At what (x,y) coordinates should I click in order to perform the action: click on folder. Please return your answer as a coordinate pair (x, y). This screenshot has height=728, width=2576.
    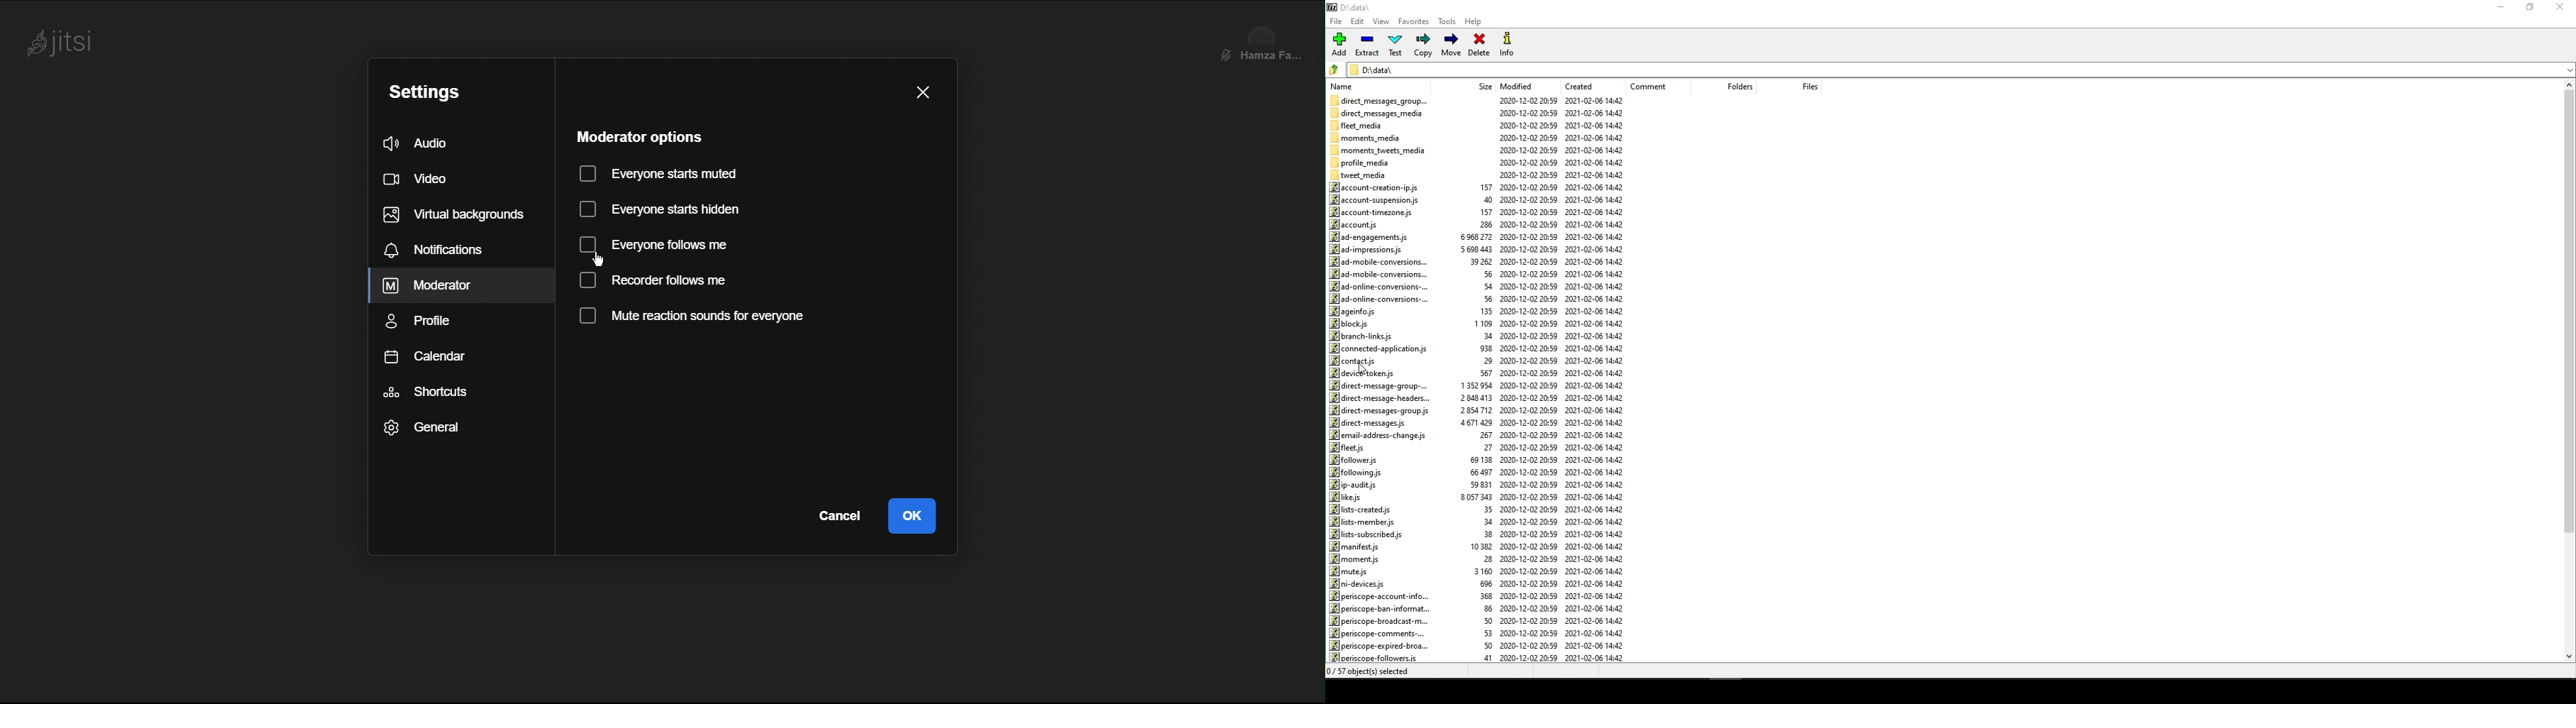
    Looking at the image, I should click on (1334, 68).